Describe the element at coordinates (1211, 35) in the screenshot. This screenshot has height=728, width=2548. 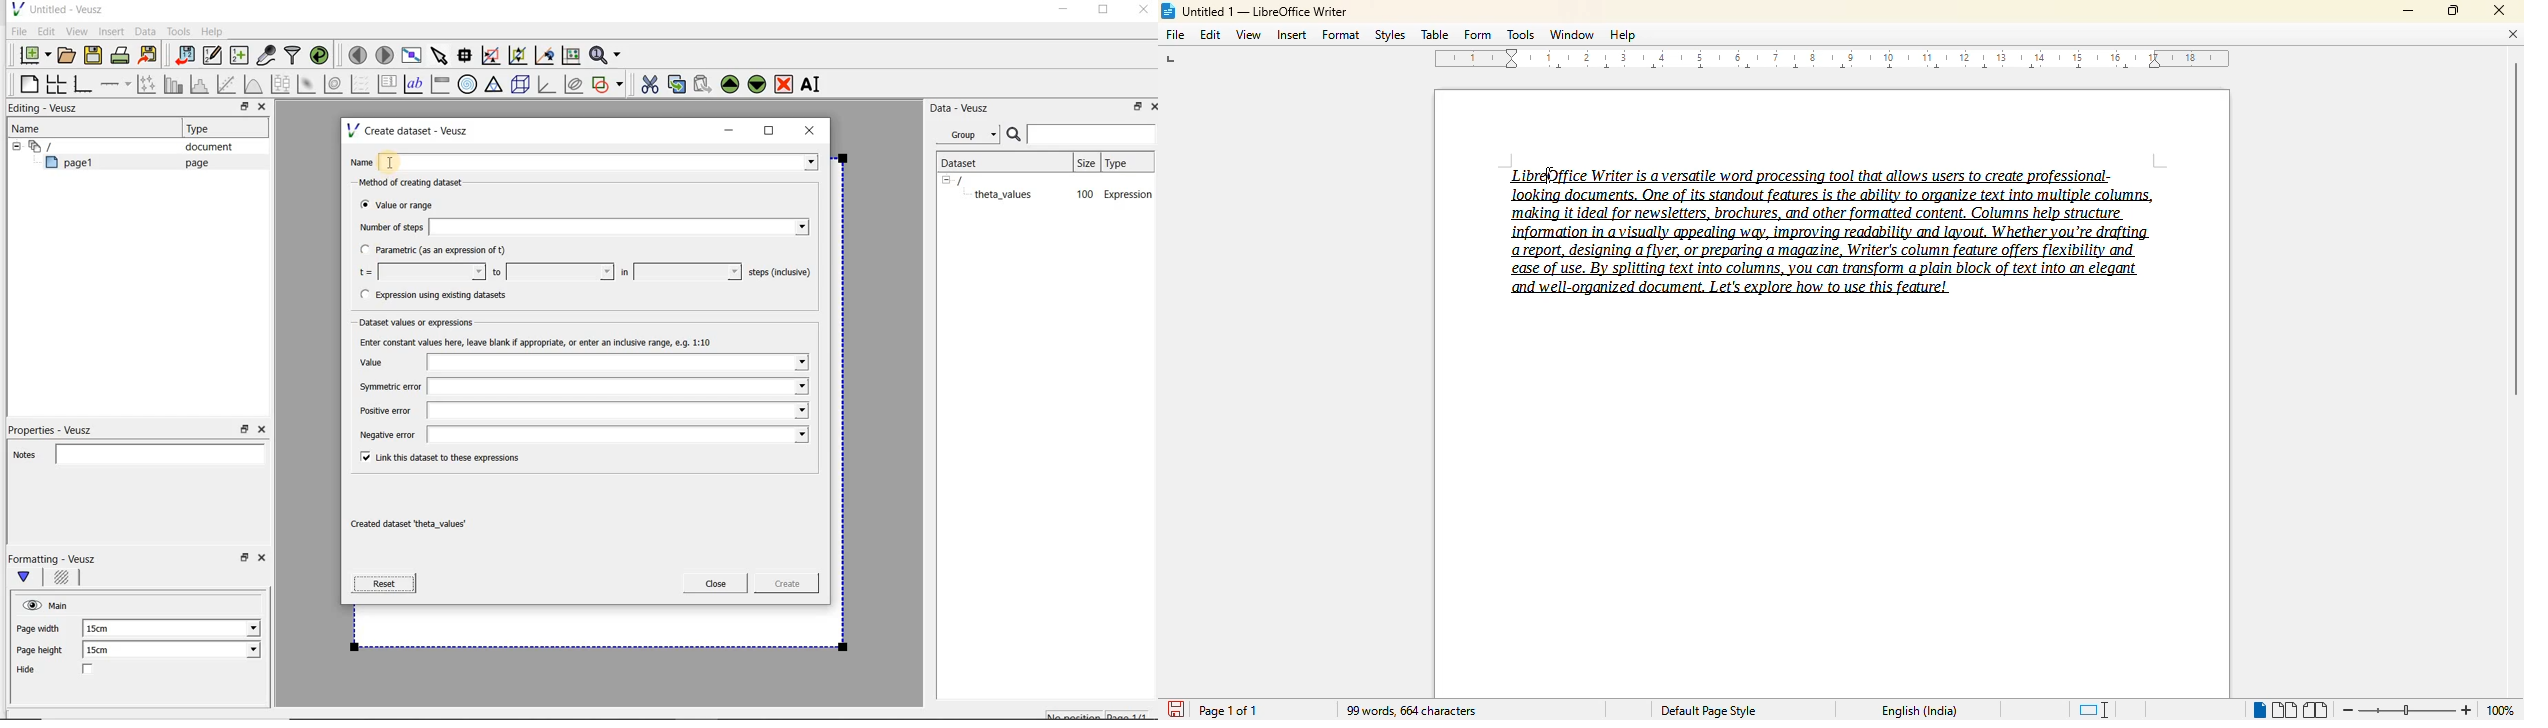
I see `edit` at that location.